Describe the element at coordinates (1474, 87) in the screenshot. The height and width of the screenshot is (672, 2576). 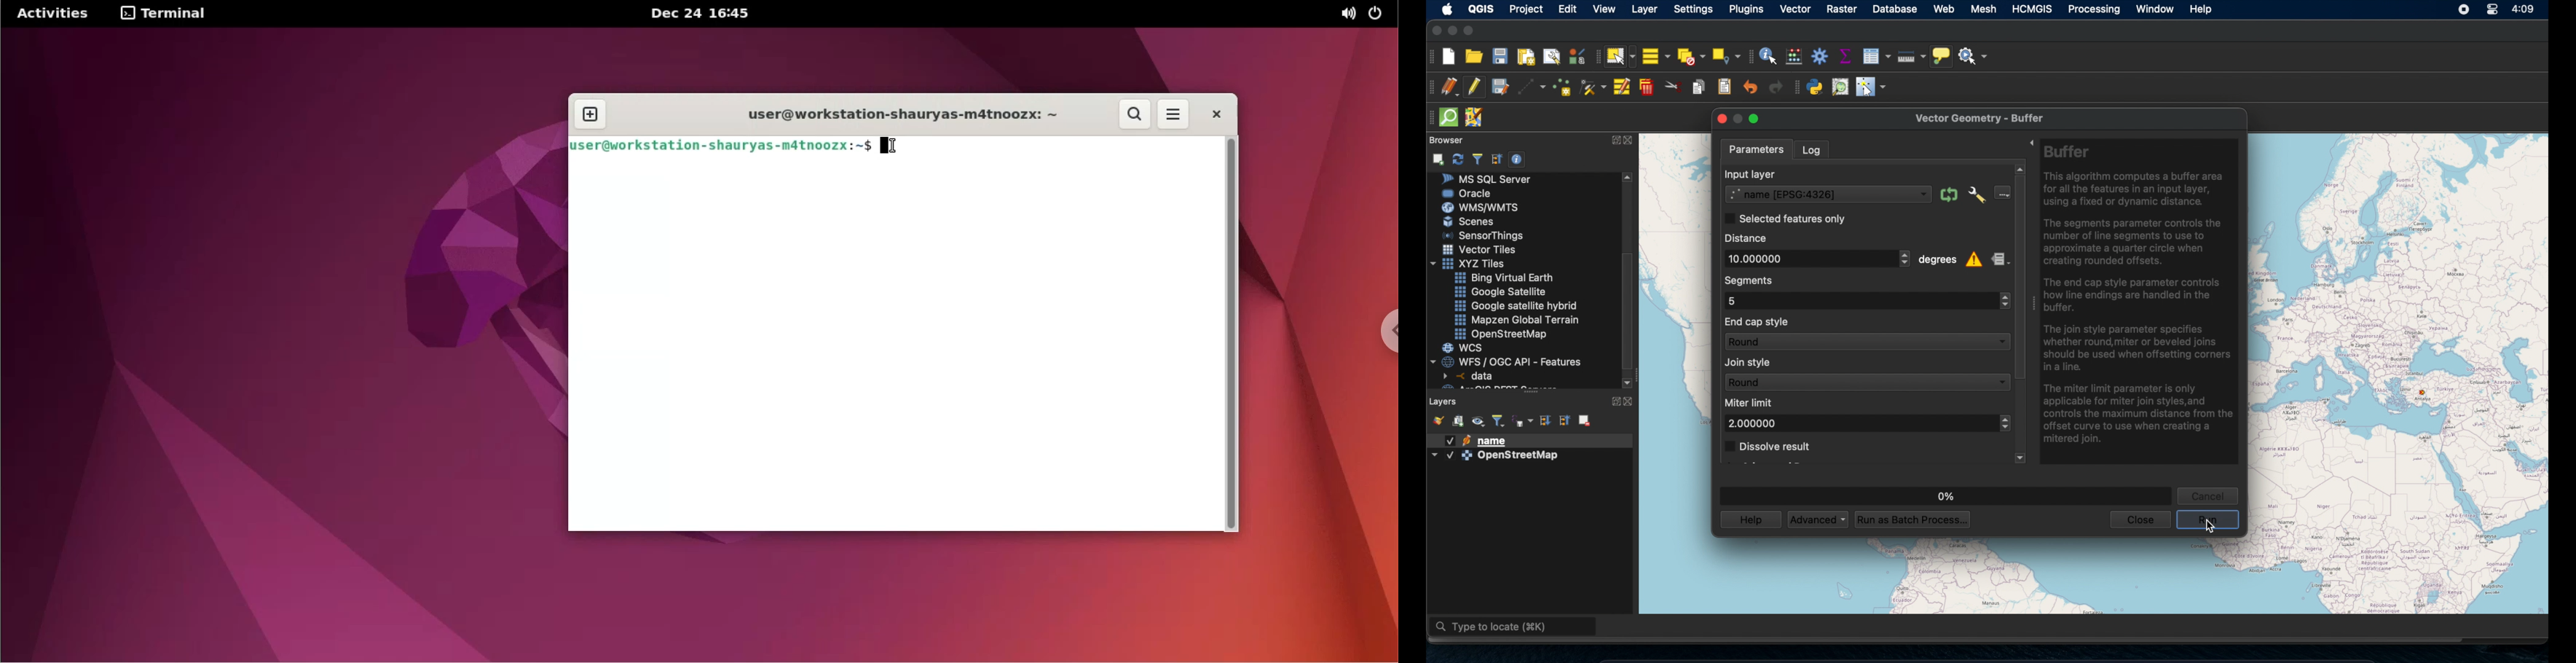
I see `toggle editing` at that location.